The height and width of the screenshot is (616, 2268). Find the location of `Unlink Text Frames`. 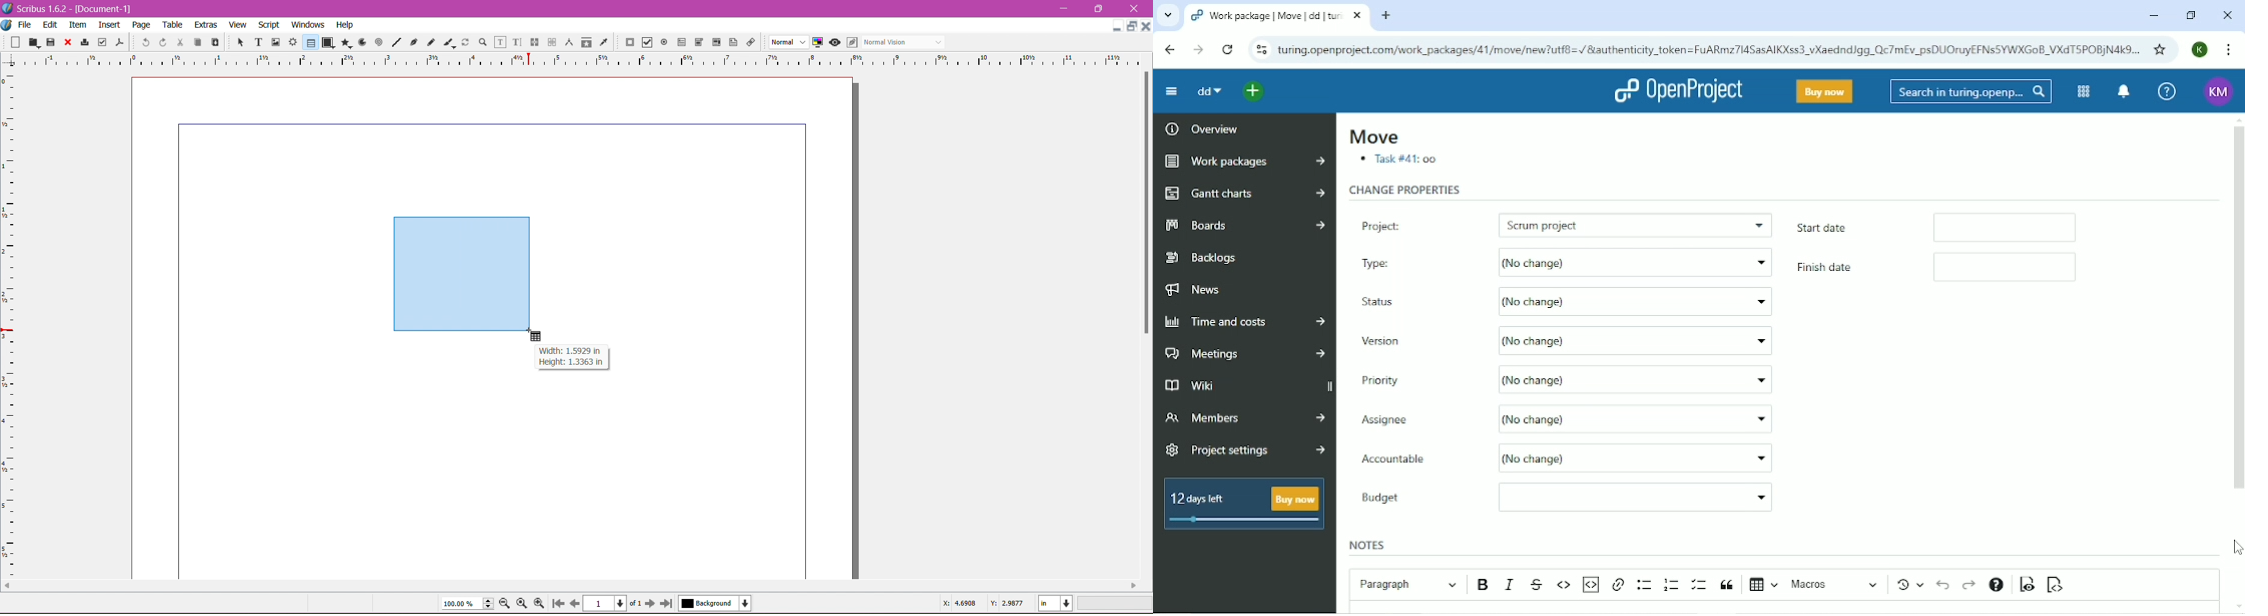

Unlink Text Frames is located at coordinates (551, 43).